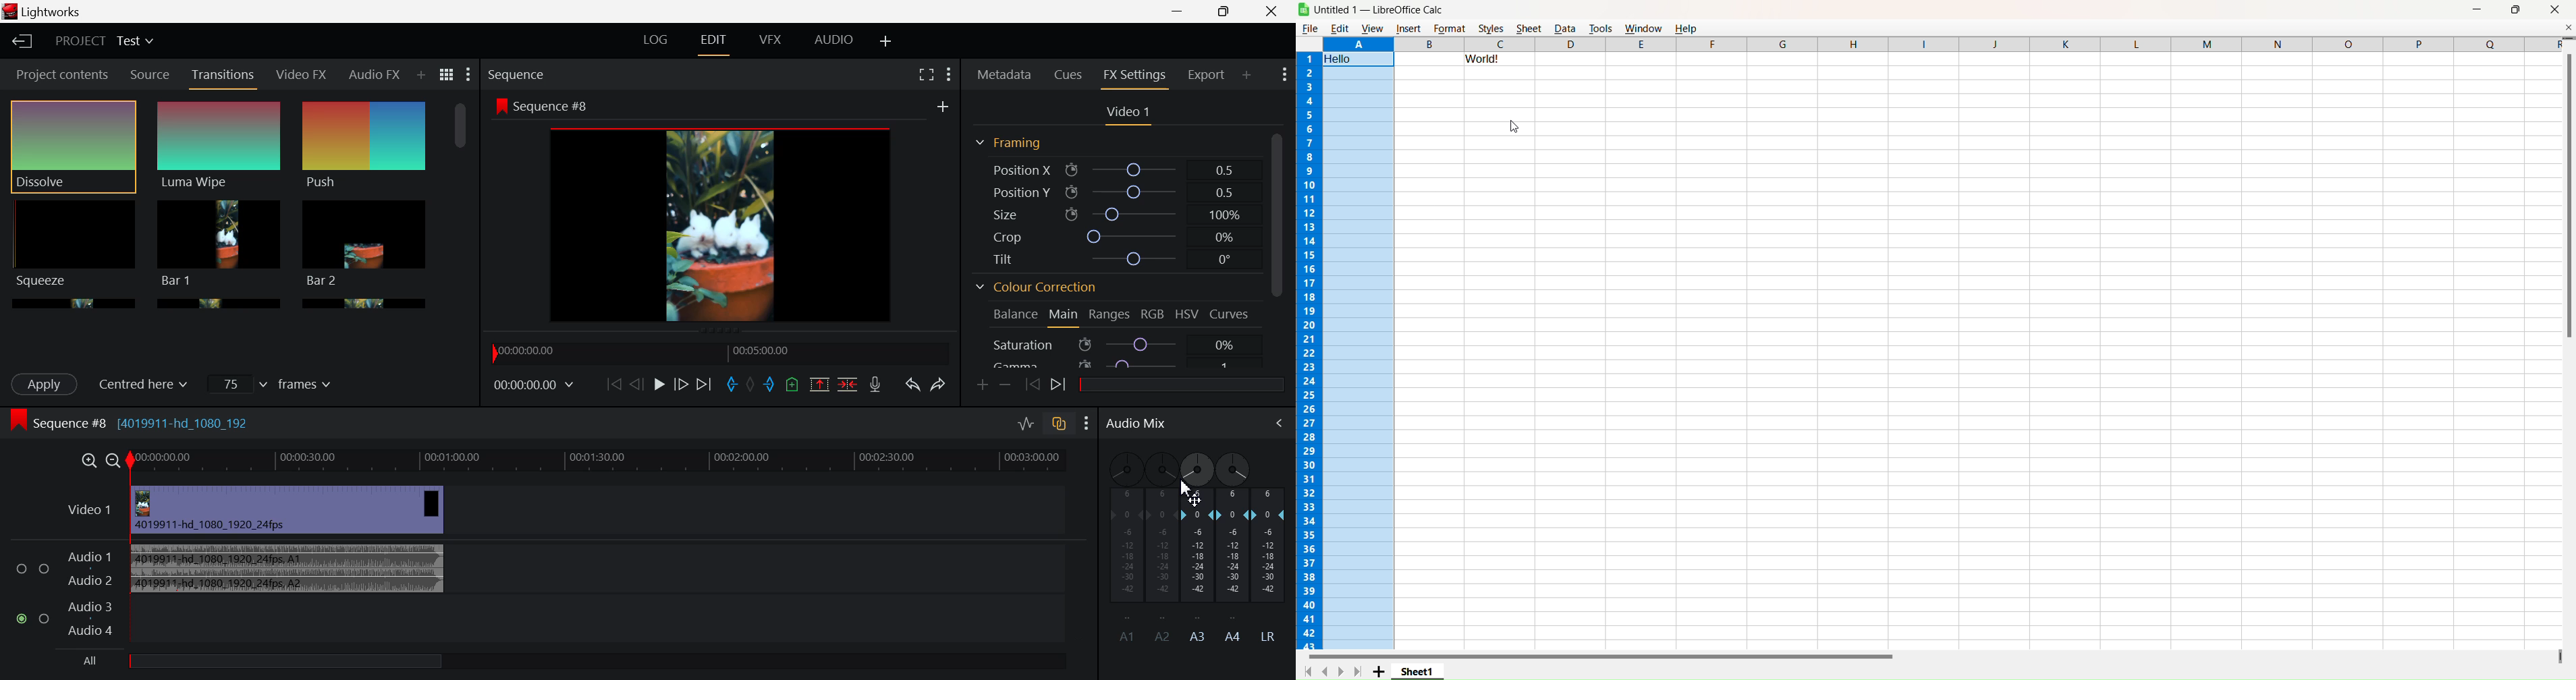 The width and height of the screenshot is (2576, 700). I want to click on LOG Layout, so click(657, 39).